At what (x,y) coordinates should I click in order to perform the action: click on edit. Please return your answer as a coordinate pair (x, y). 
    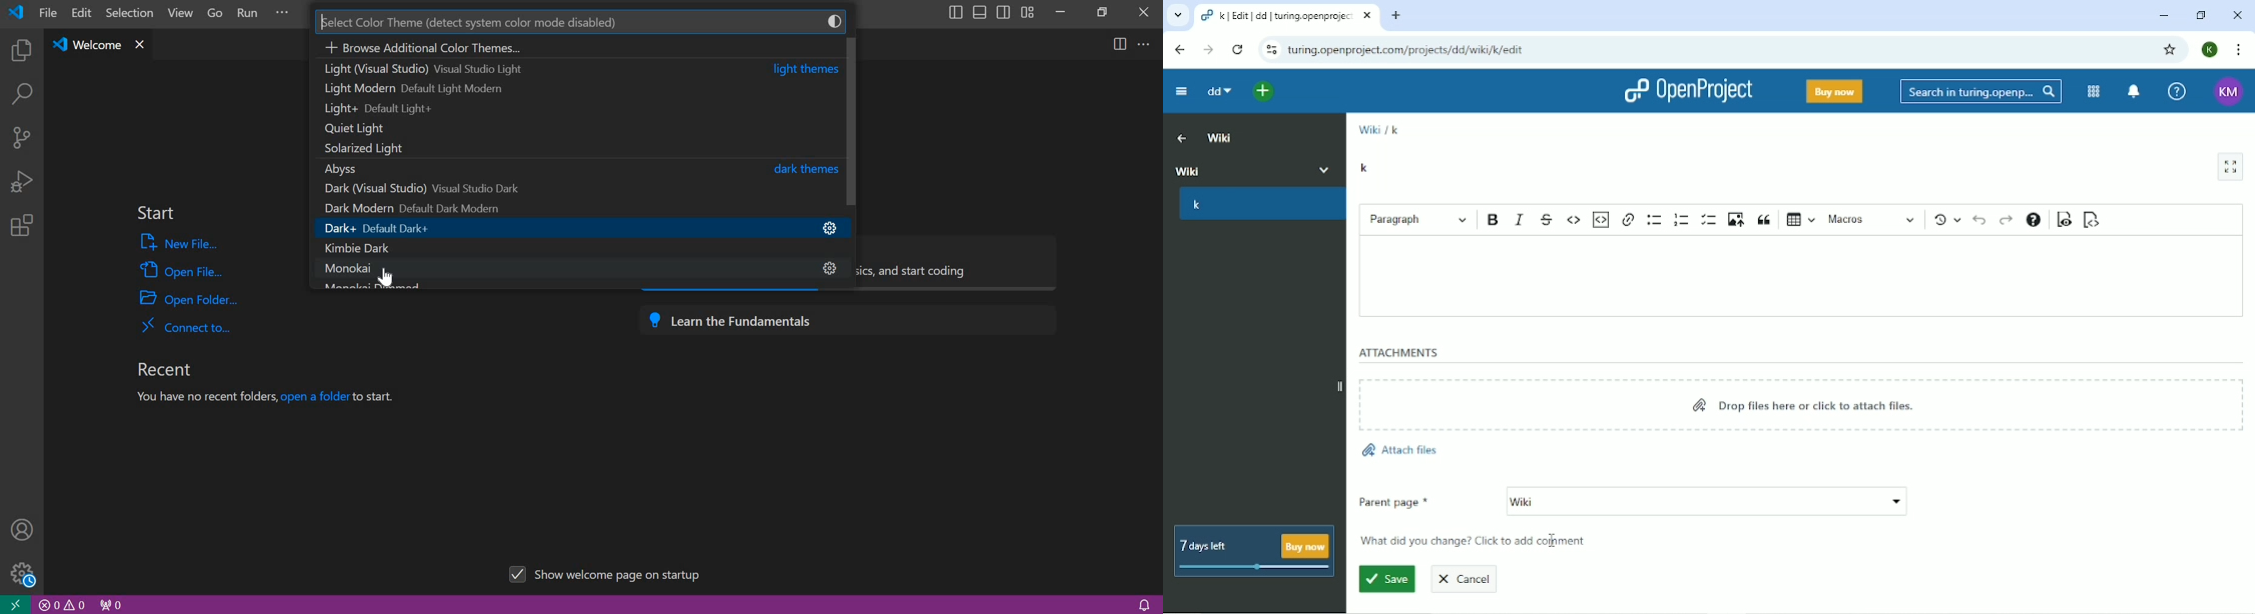
    Looking at the image, I should click on (83, 13).